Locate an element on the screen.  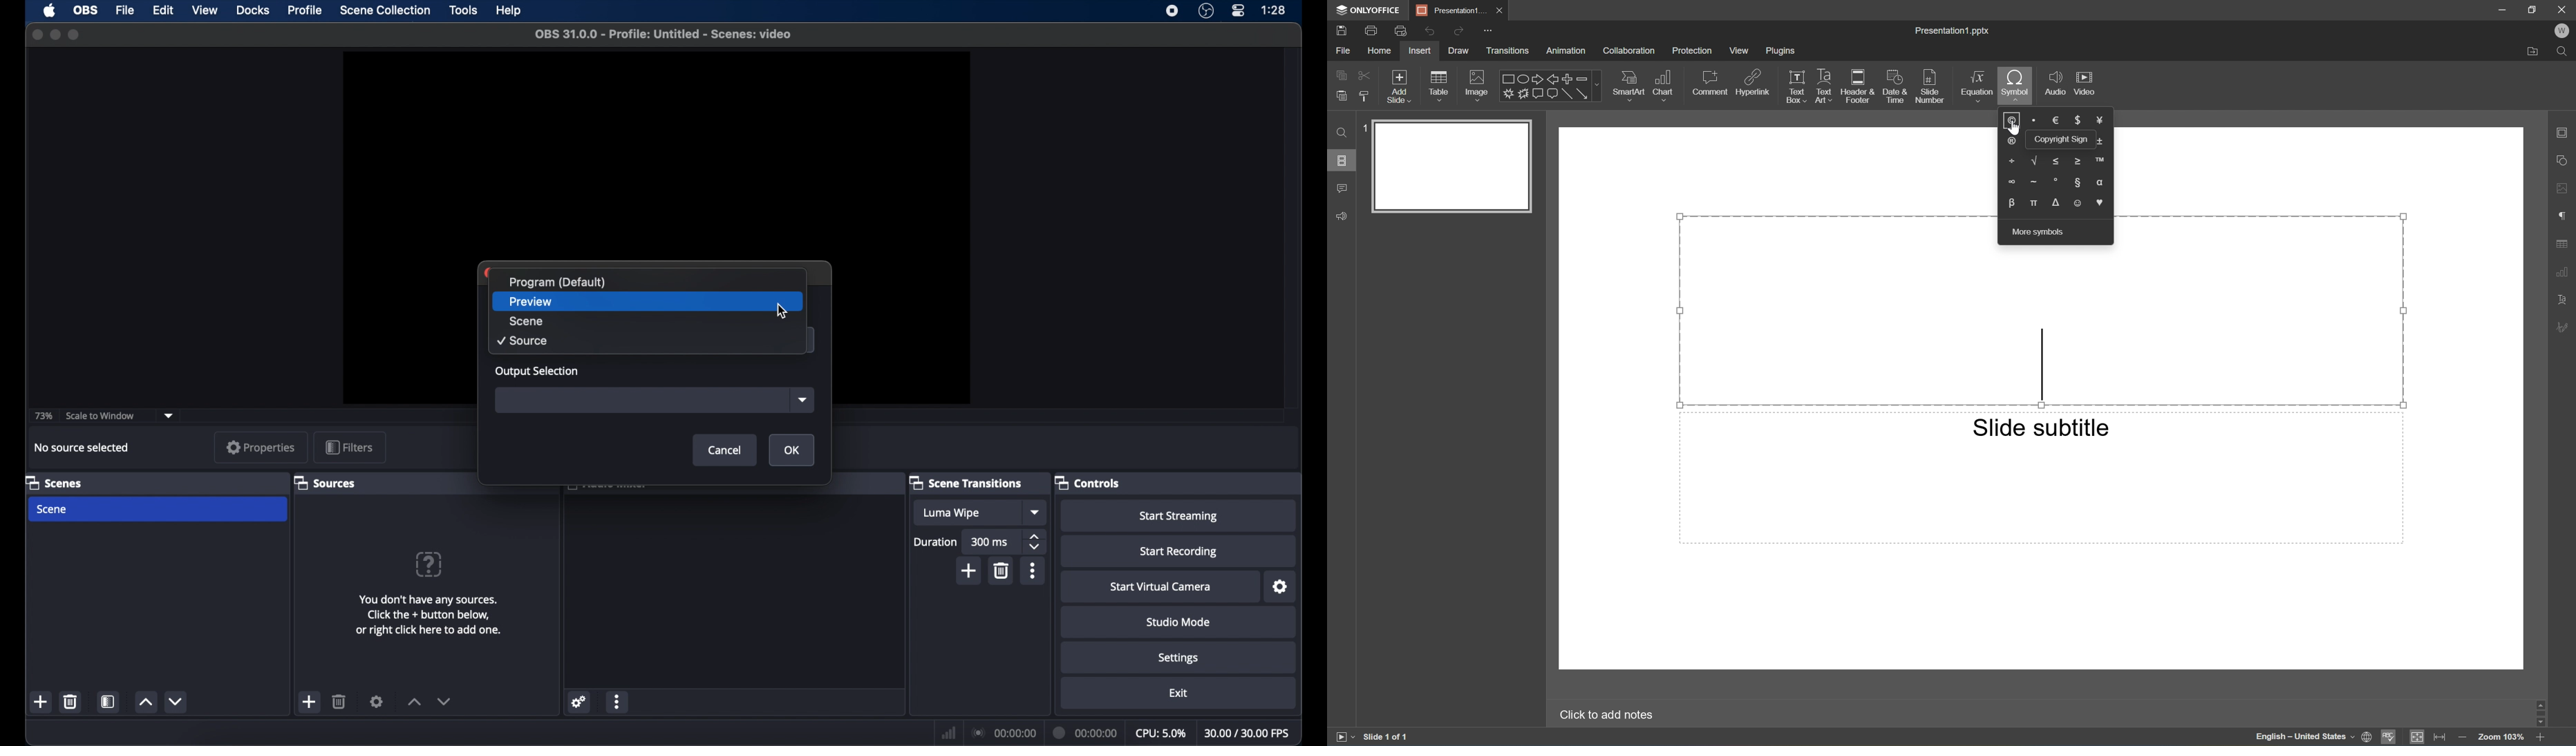
Animation is located at coordinates (1565, 51).